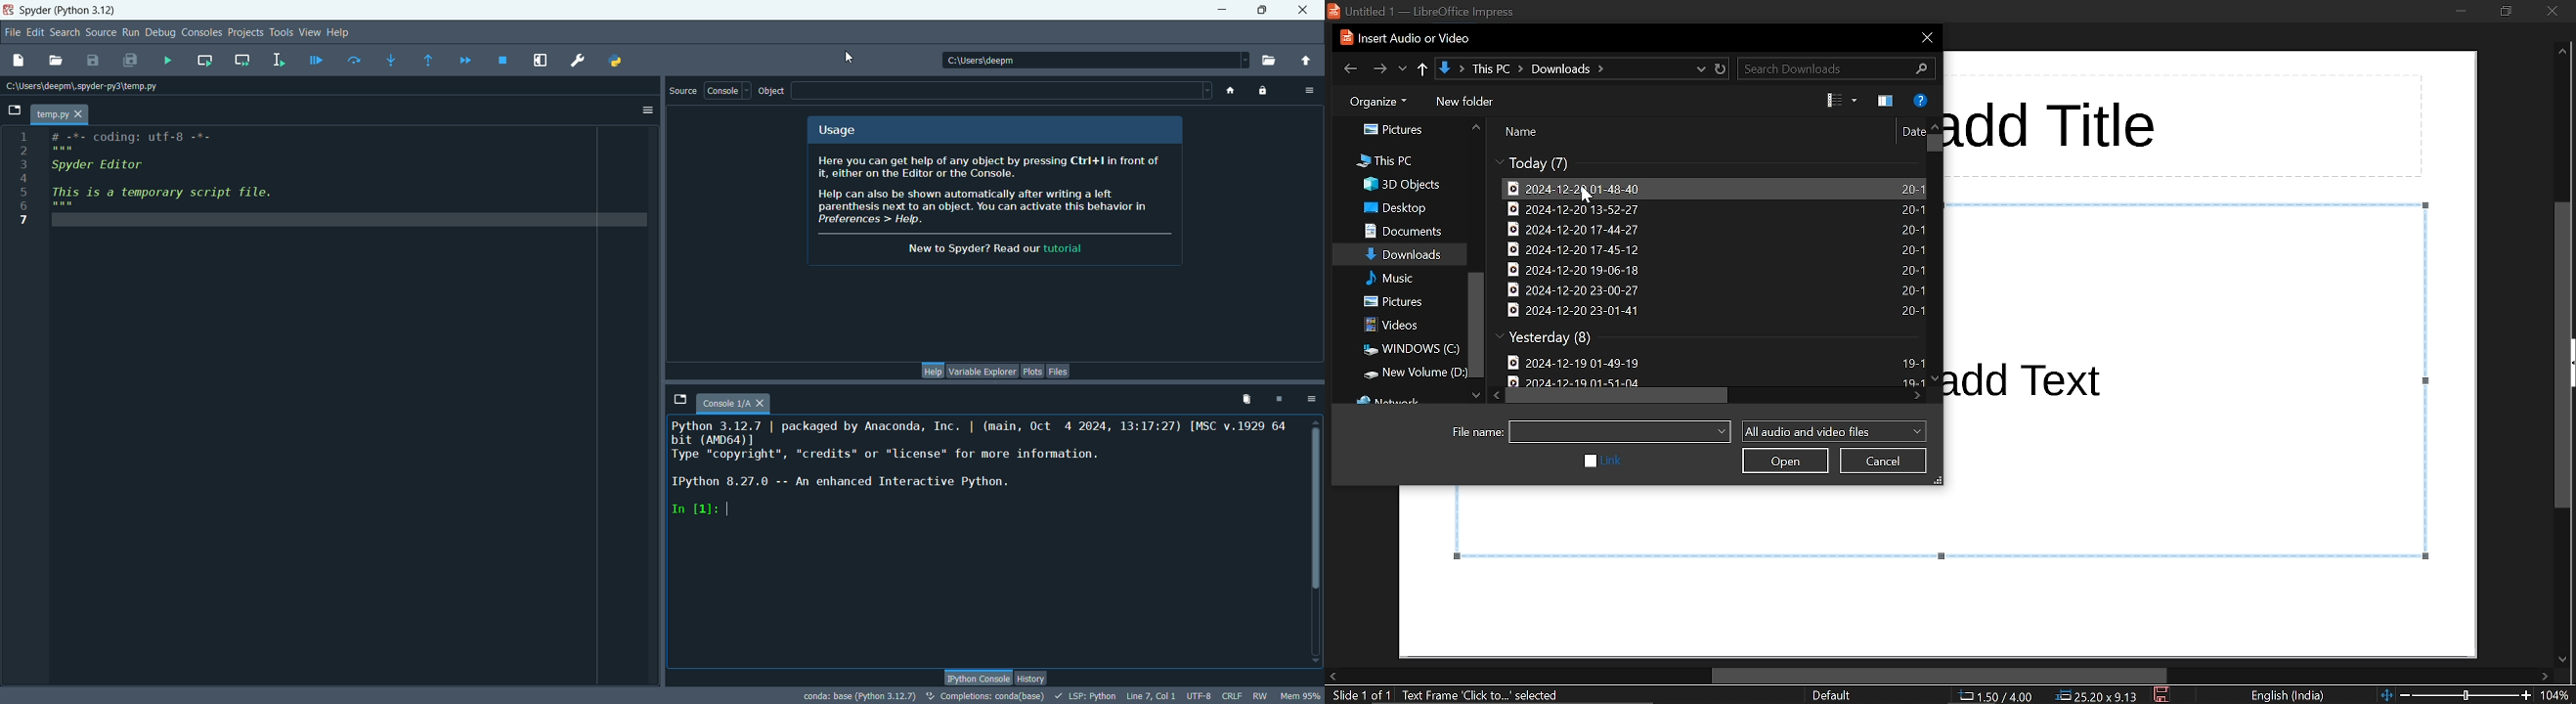  Describe the element at coordinates (283, 34) in the screenshot. I see `tools` at that location.